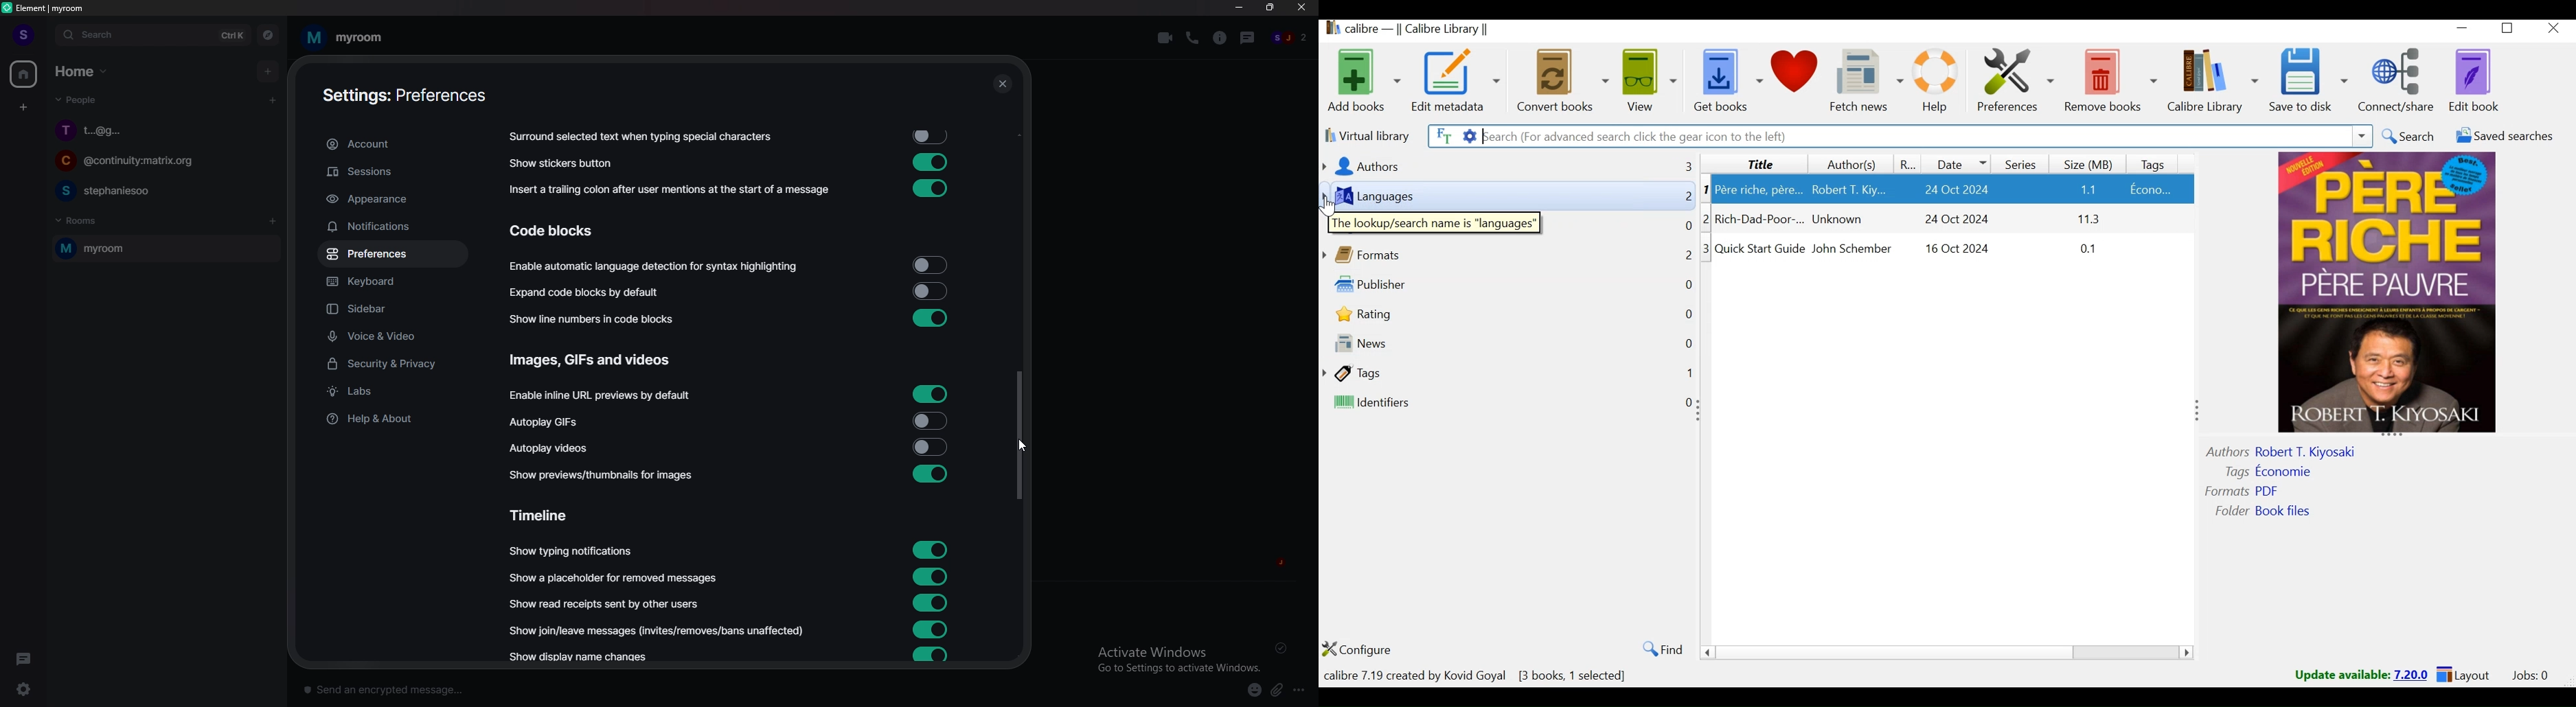  I want to click on show join/leave messages, so click(660, 629).